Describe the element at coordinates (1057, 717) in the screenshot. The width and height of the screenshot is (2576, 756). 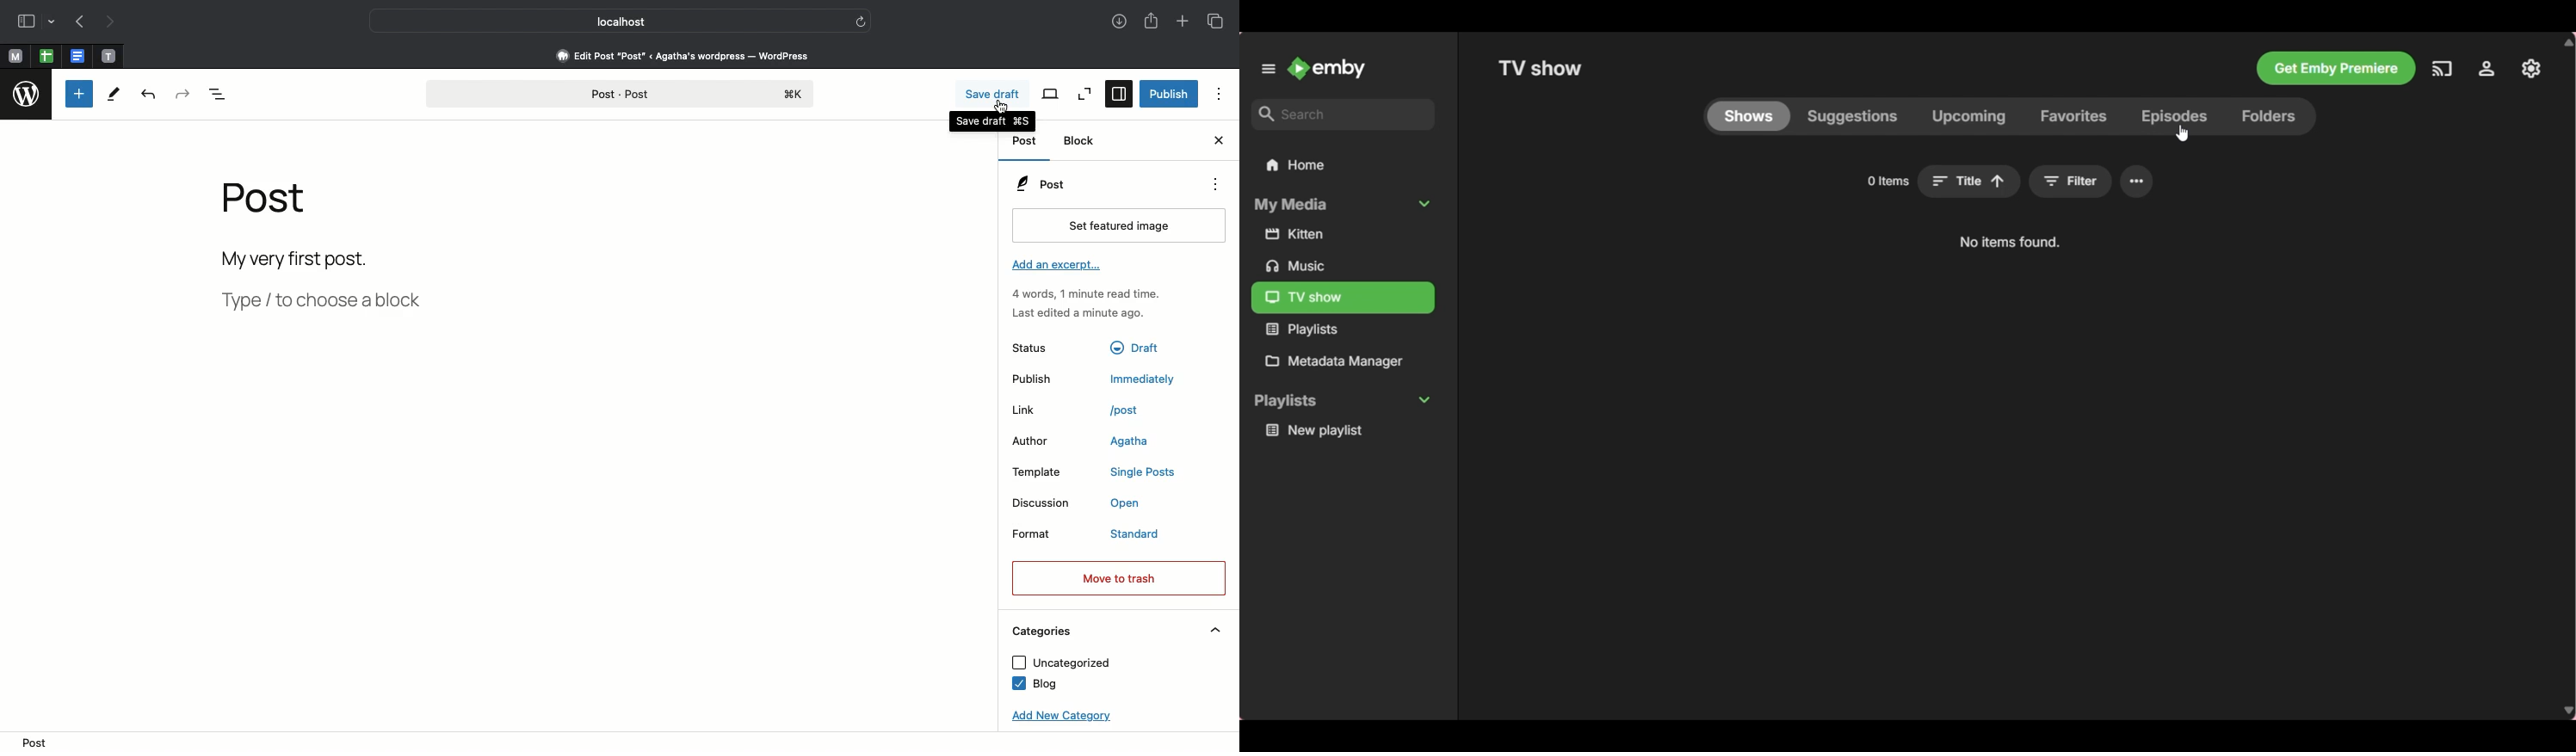
I see `Add new category` at that location.